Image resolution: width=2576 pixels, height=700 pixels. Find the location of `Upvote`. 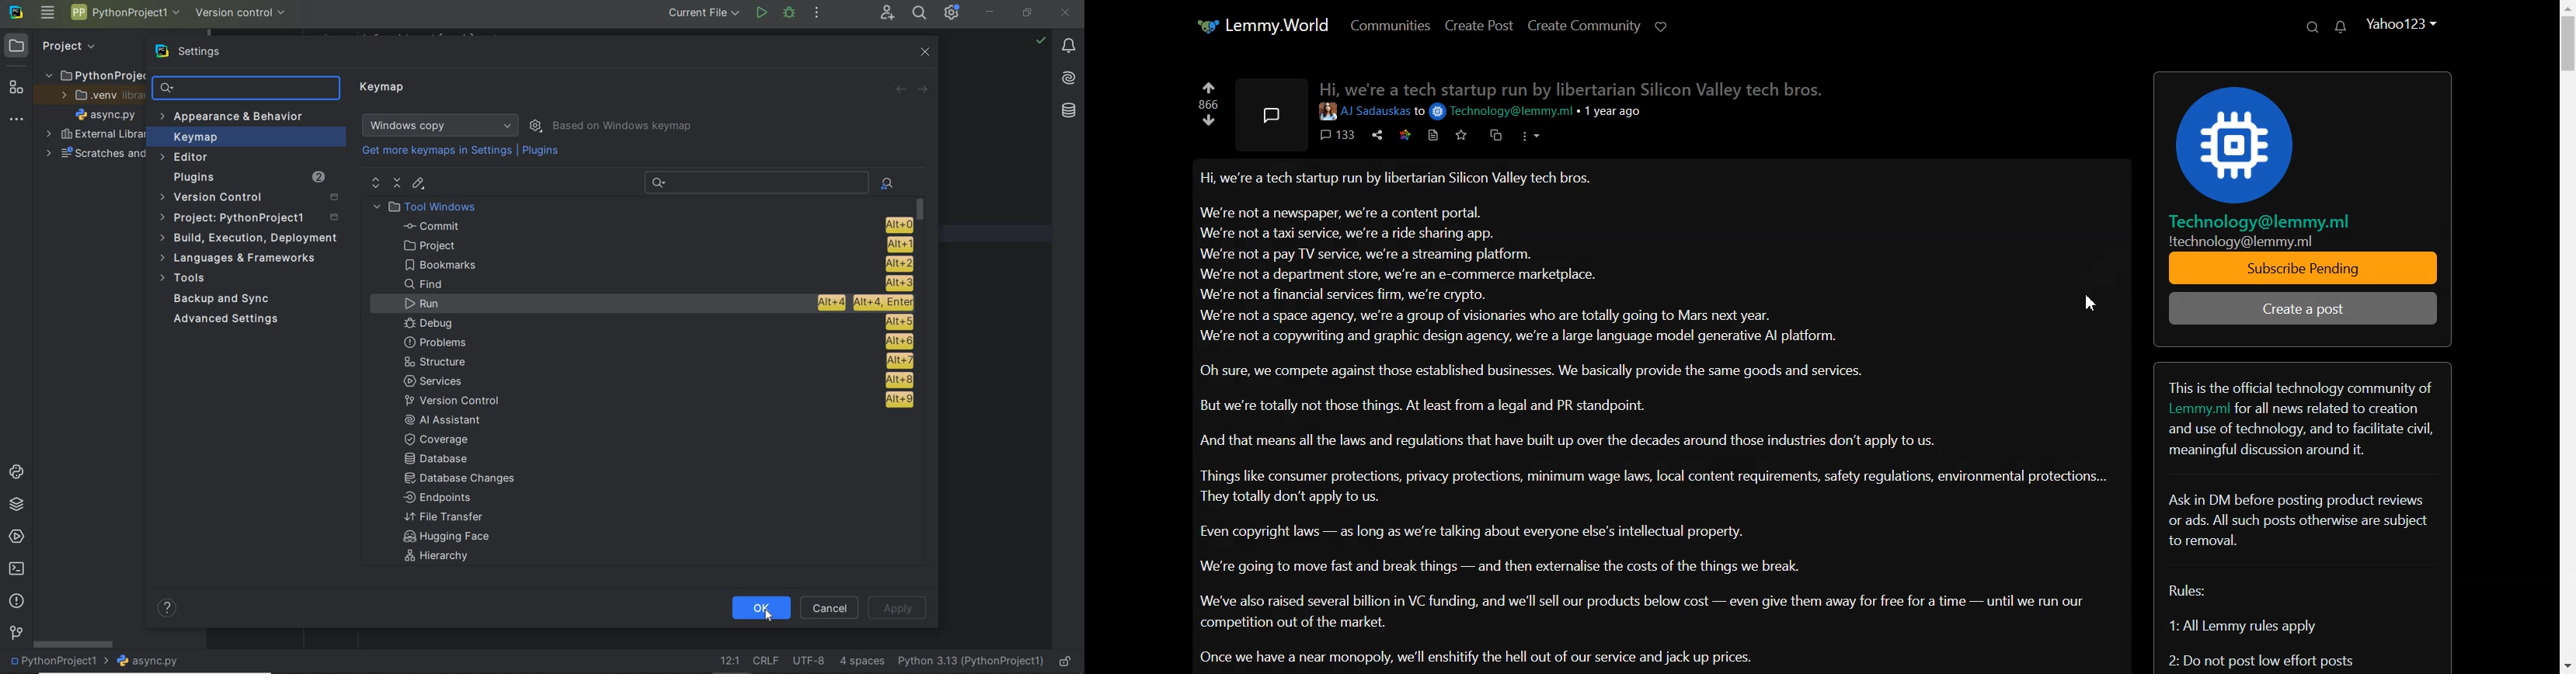

Upvote is located at coordinates (1210, 86).